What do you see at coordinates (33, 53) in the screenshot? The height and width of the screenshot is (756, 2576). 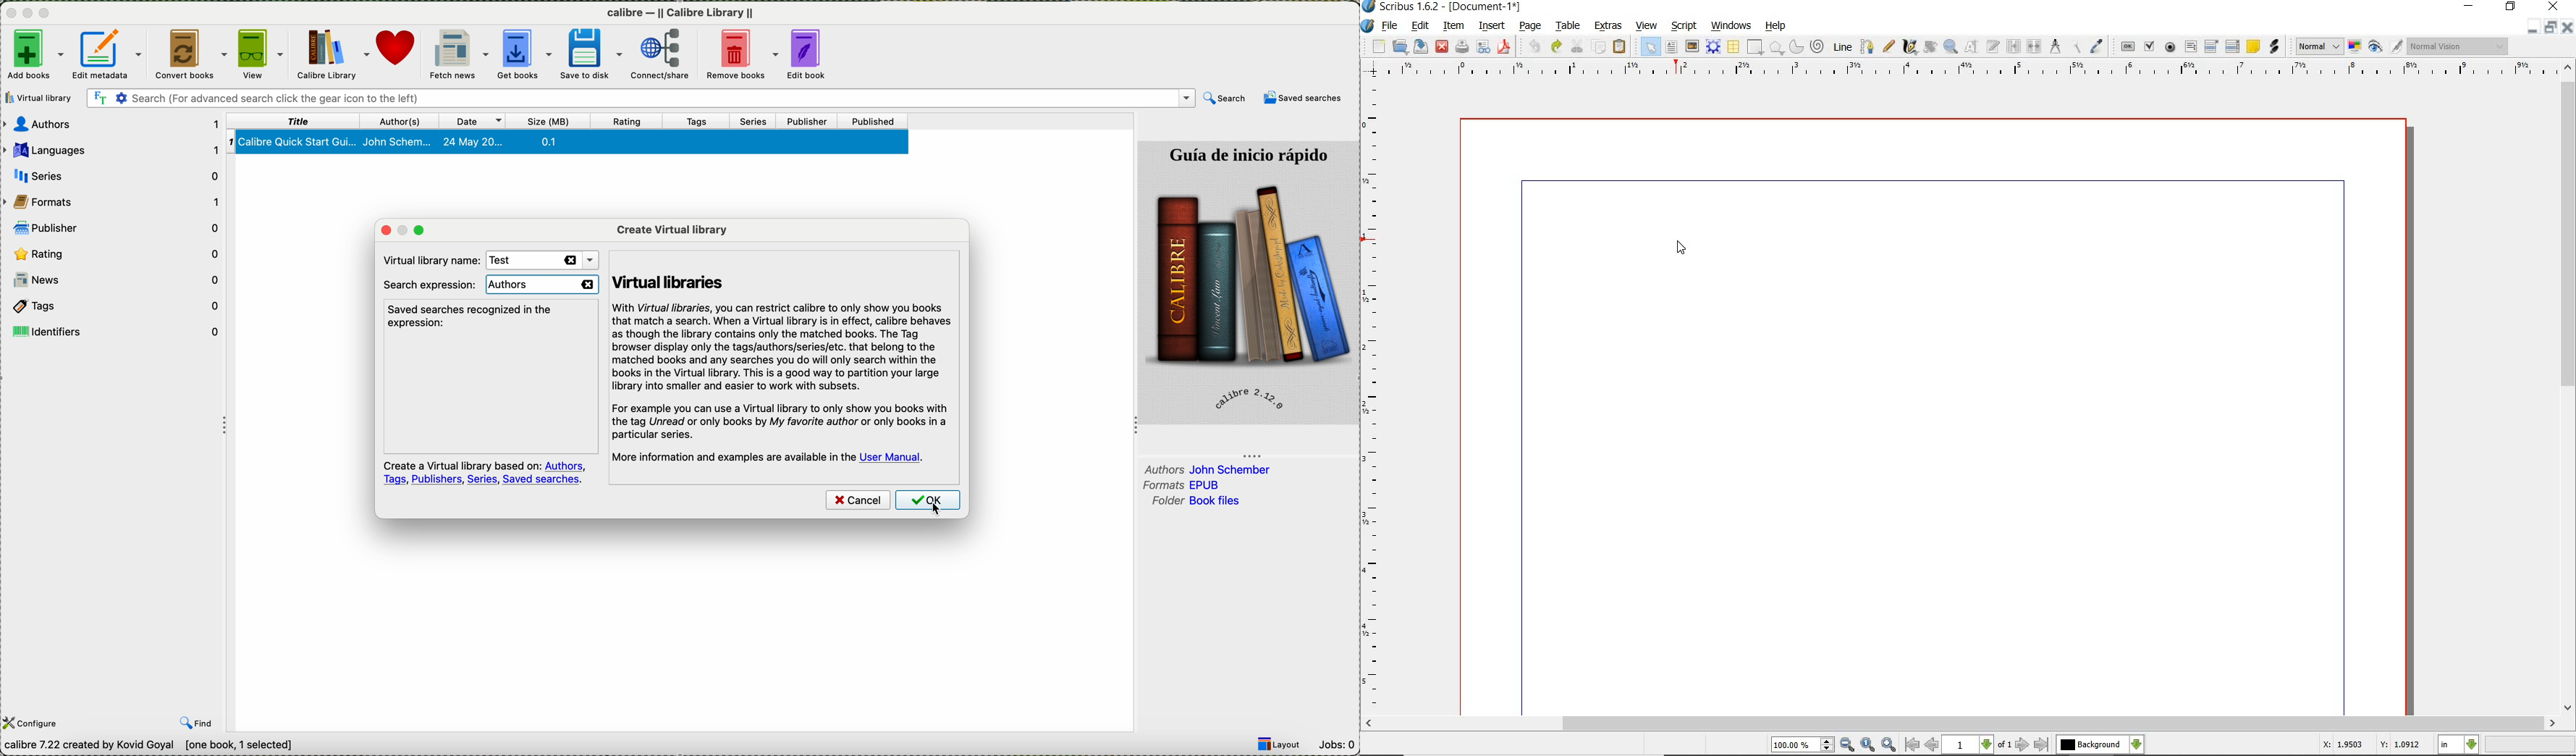 I see `add books` at bounding box center [33, 53].